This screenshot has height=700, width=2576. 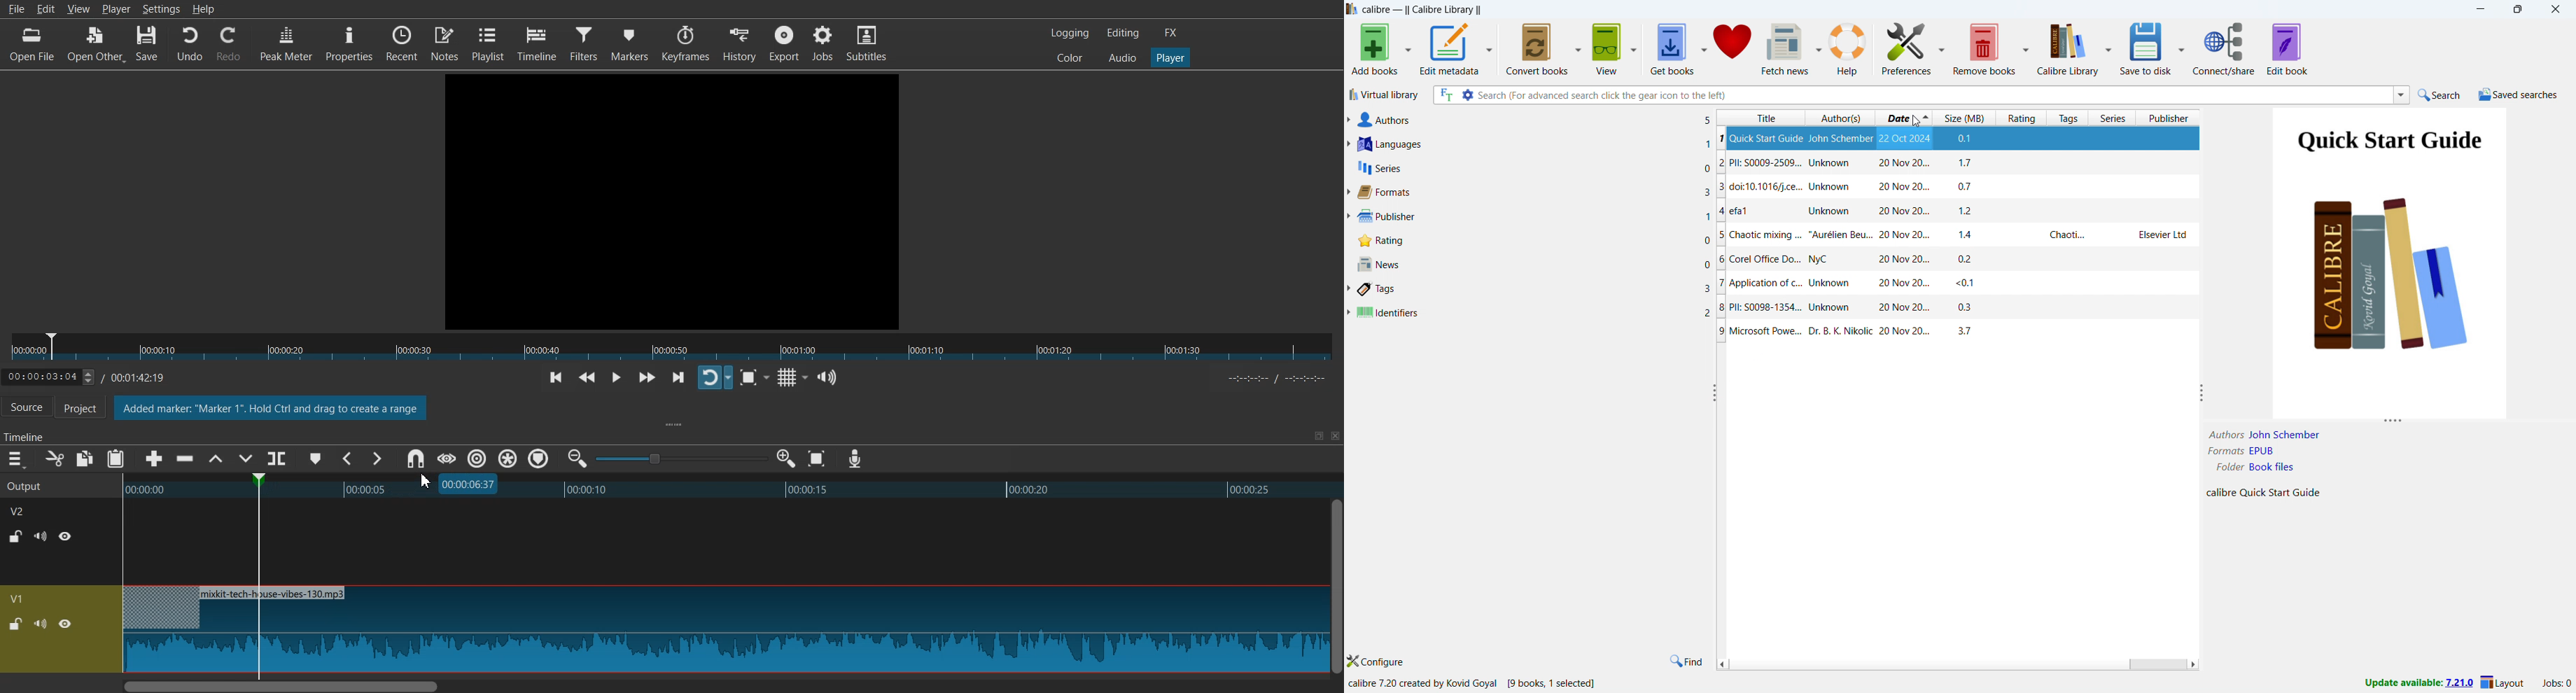 I want to click on Next Marker, so click(x=376, y=458).